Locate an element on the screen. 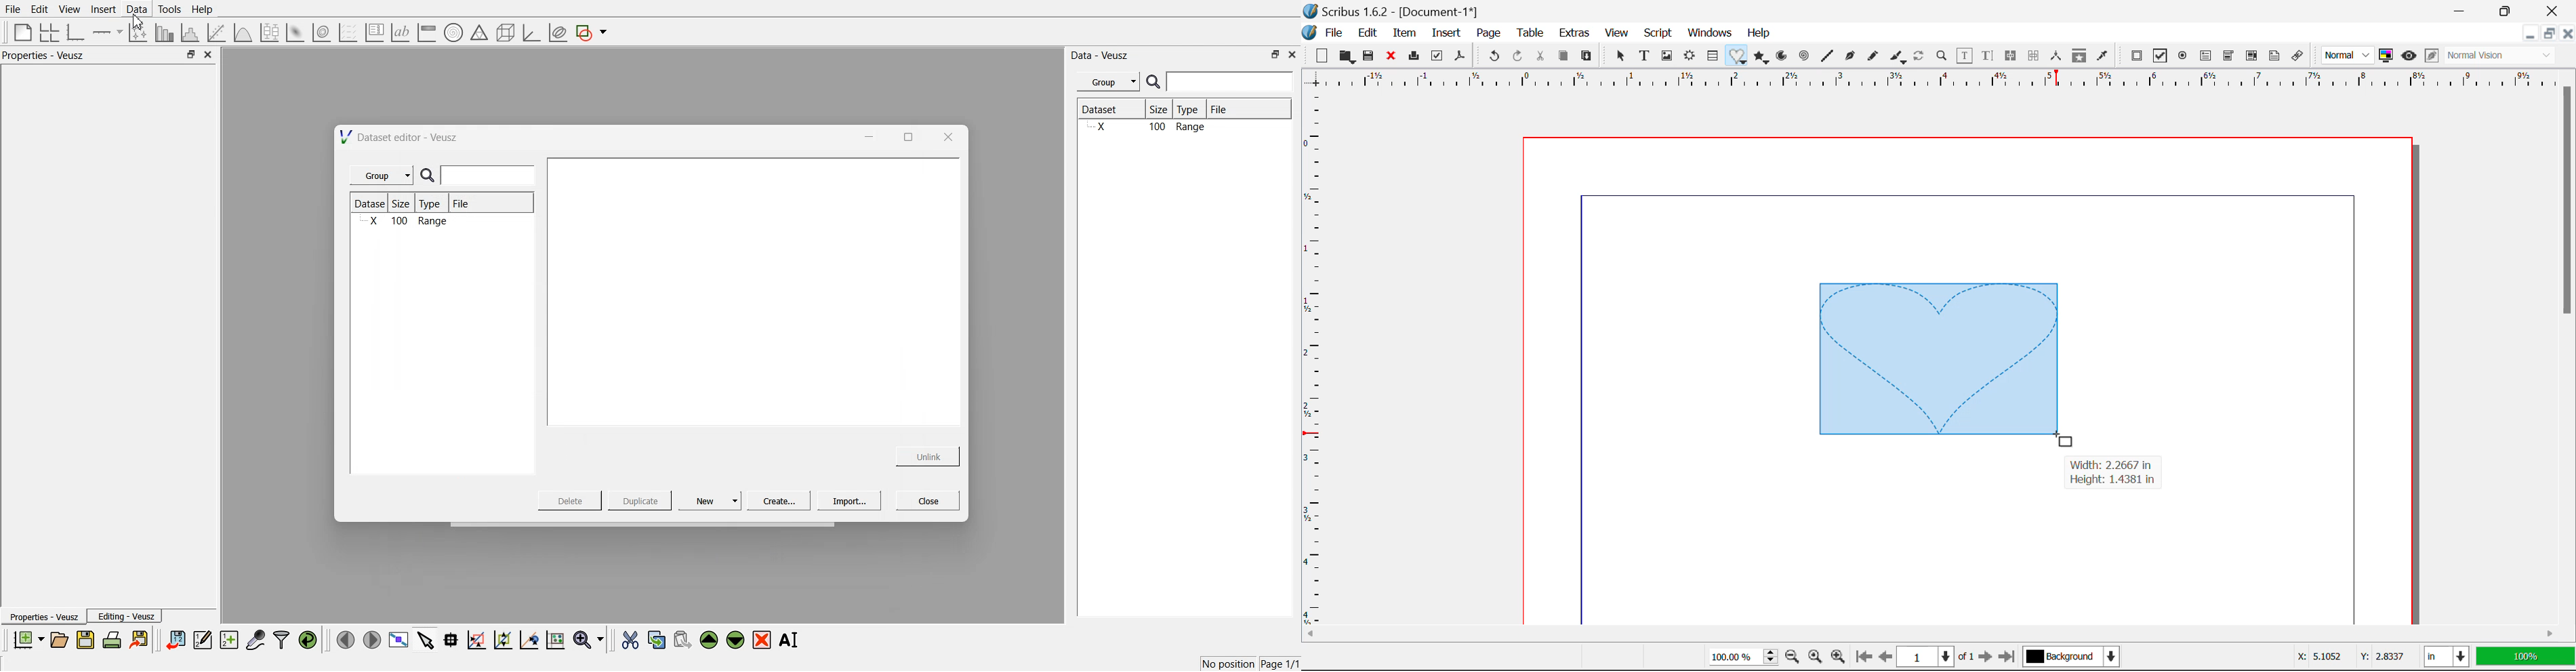 The height and width of the screenshot is (672, 2576). move the selected widgets up is located at coordinates (710, 640).